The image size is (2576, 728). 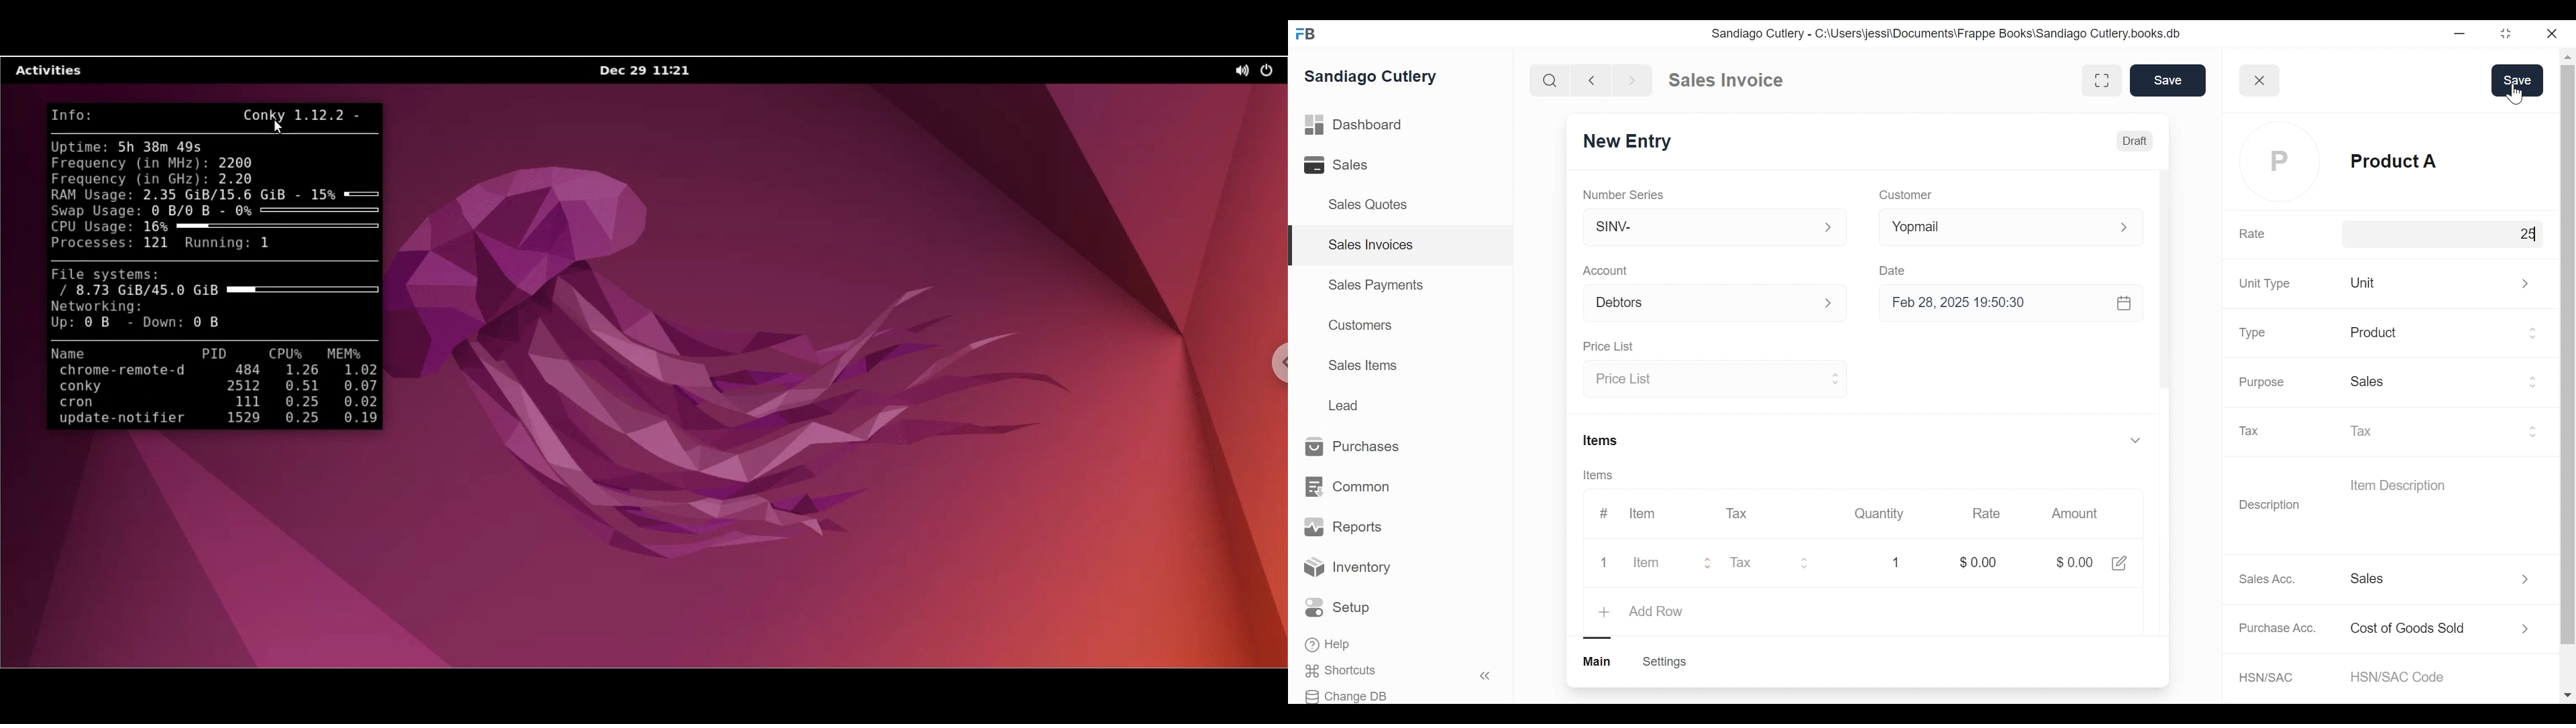 What do you see at coordinates (2445, 629) in the screenshot?
I see `Expense` at bounding box center [2445, 629].